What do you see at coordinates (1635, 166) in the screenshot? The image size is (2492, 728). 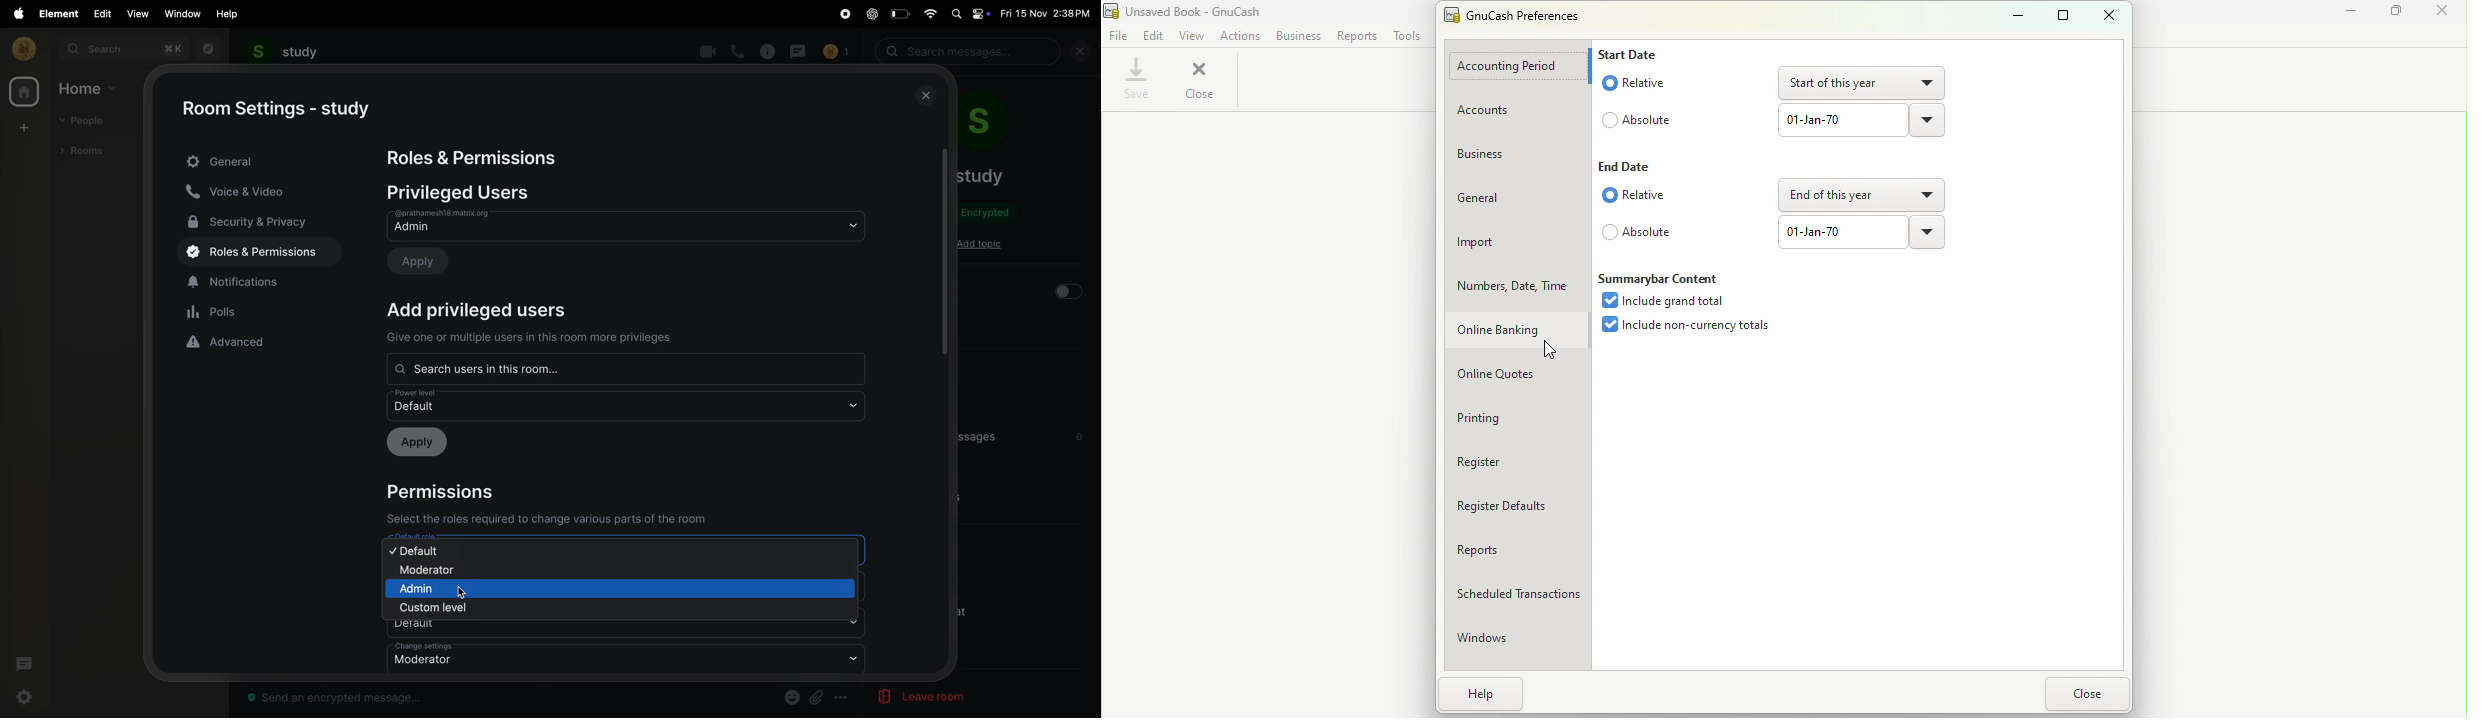 I see `End date` at bounding box center [1635, 166].